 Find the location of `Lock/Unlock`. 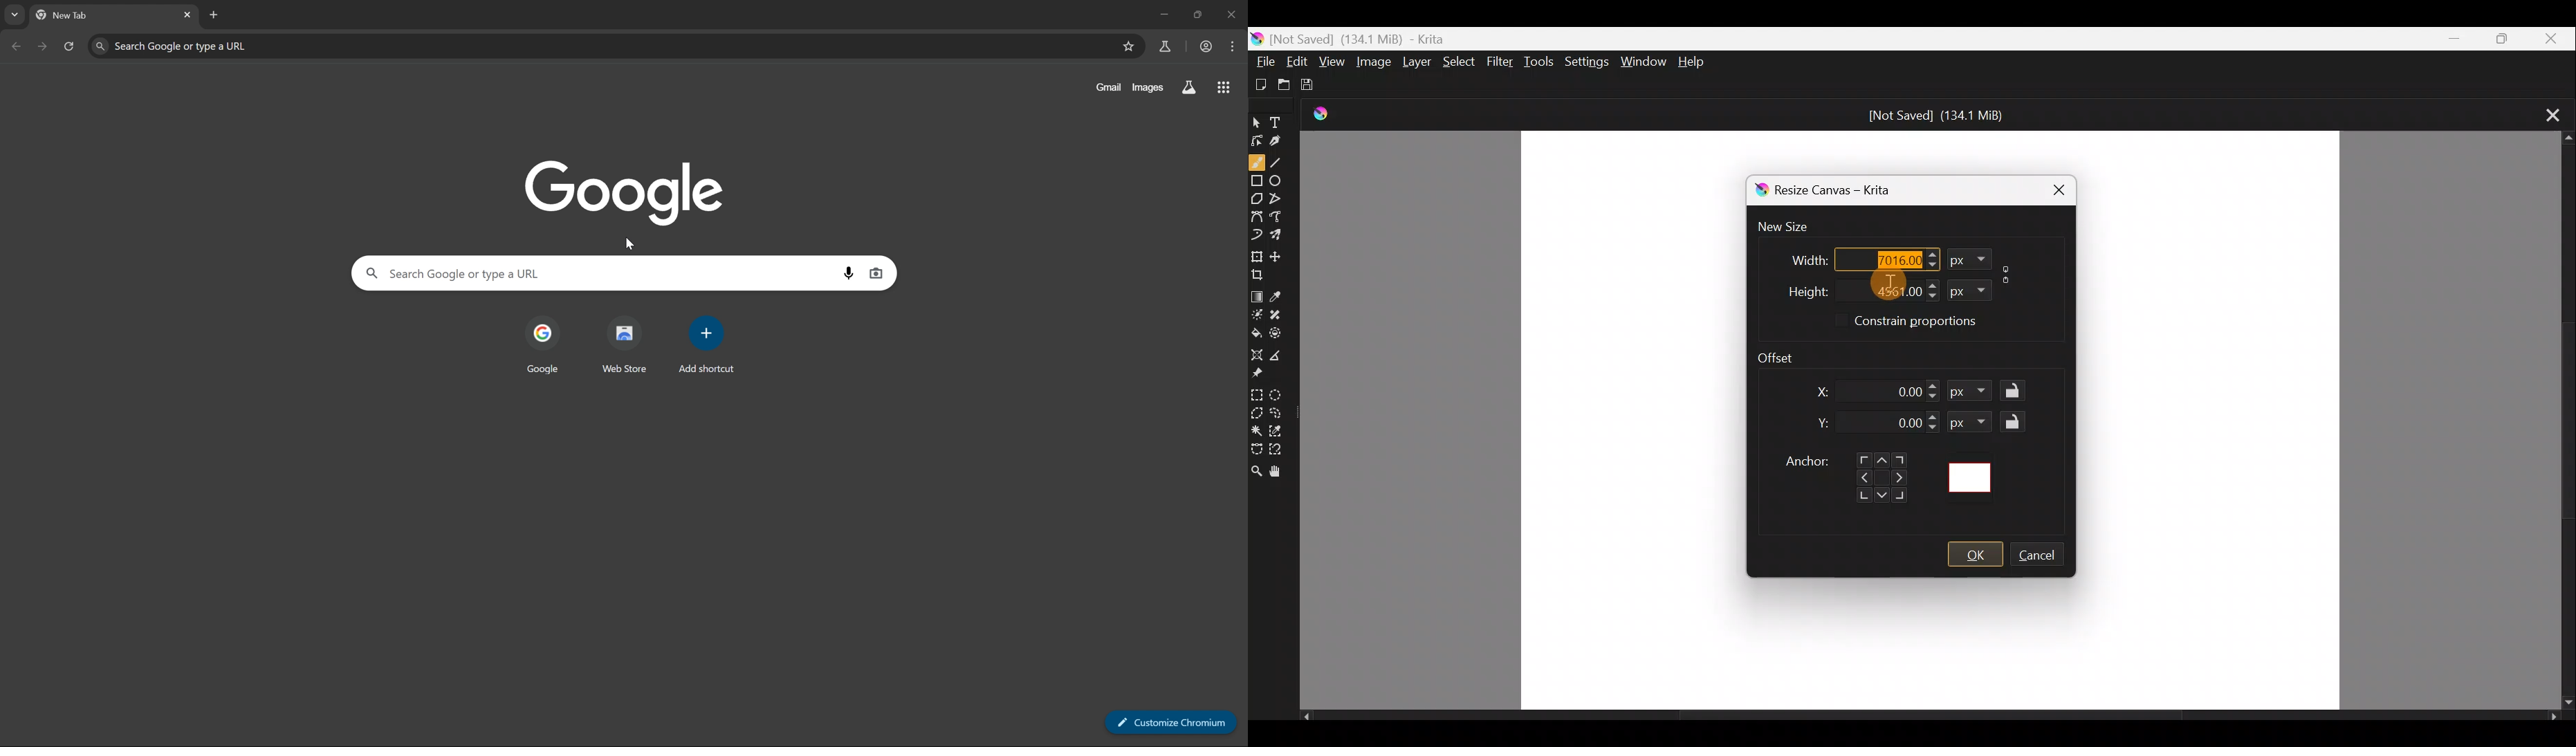

Lock/Unlock is located at coordinates (2016, 421).